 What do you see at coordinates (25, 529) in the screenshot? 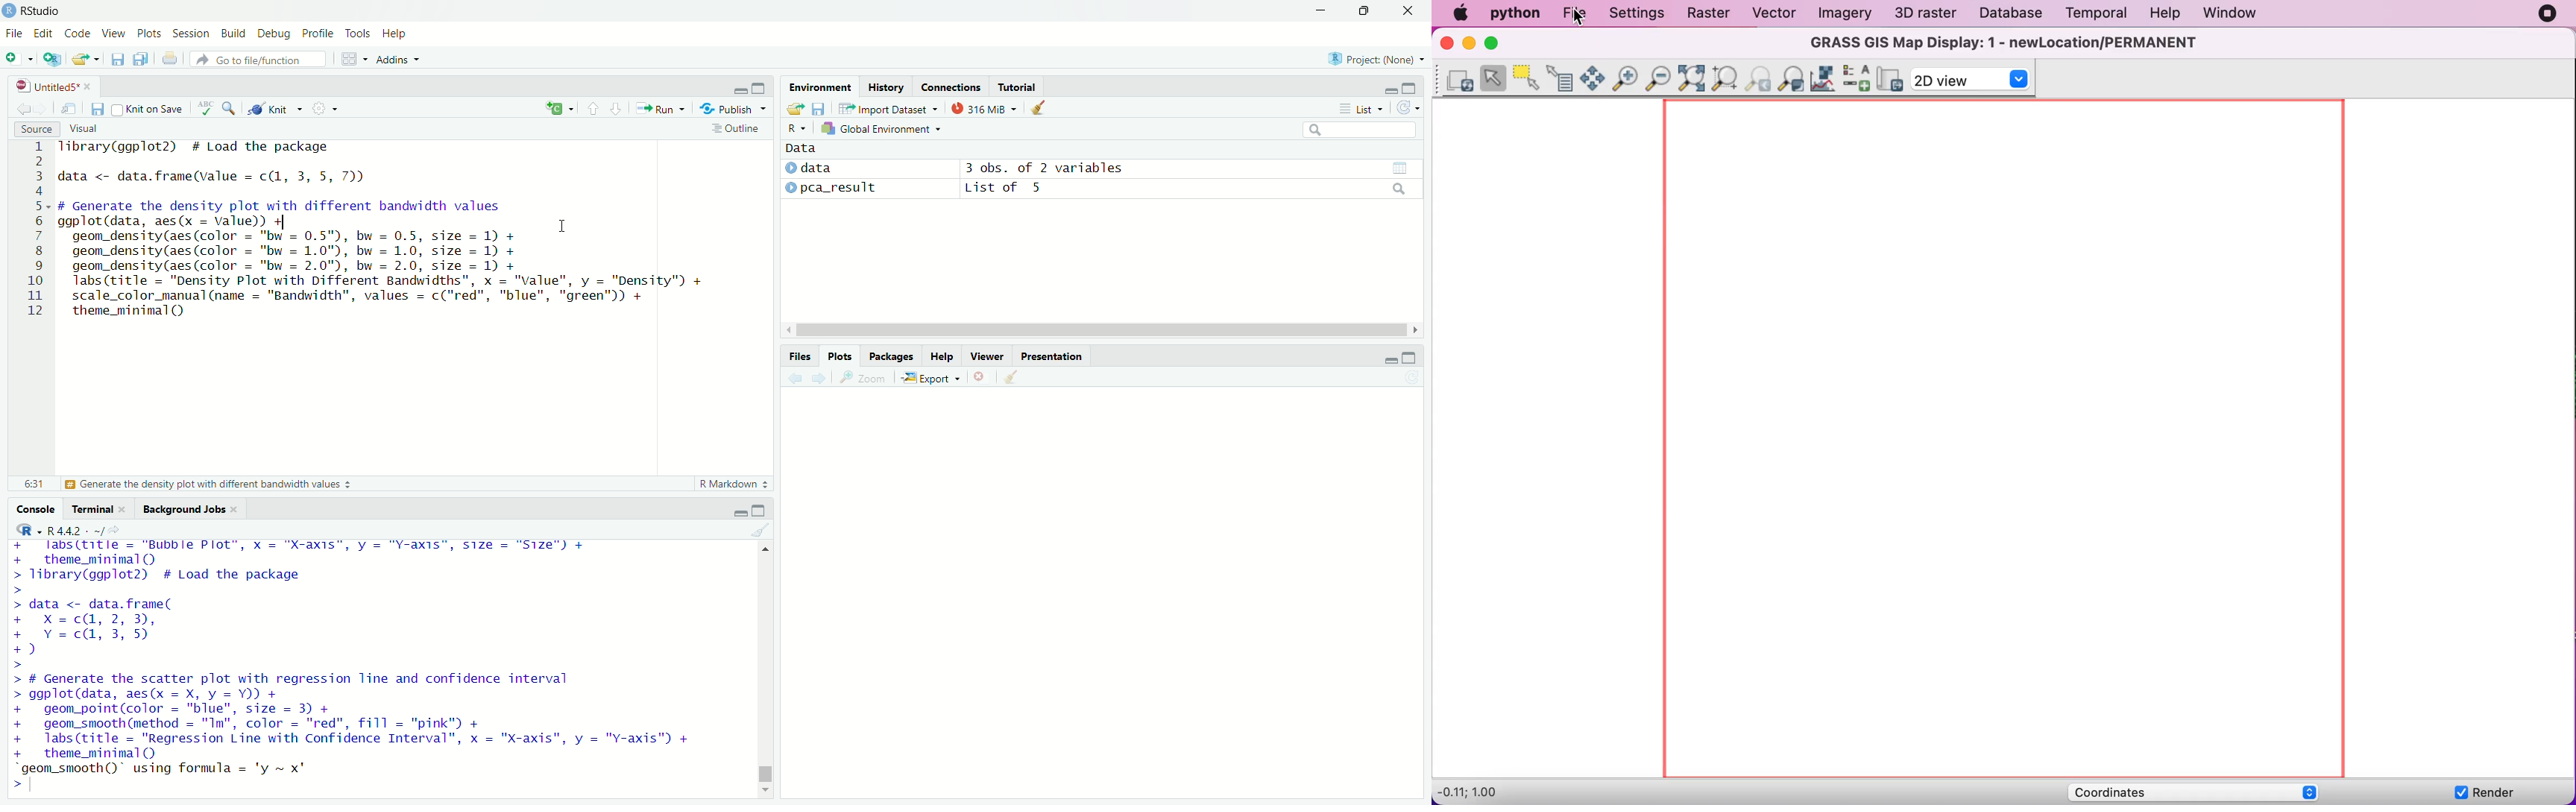
I see `R` at bounding box center [25, 529].